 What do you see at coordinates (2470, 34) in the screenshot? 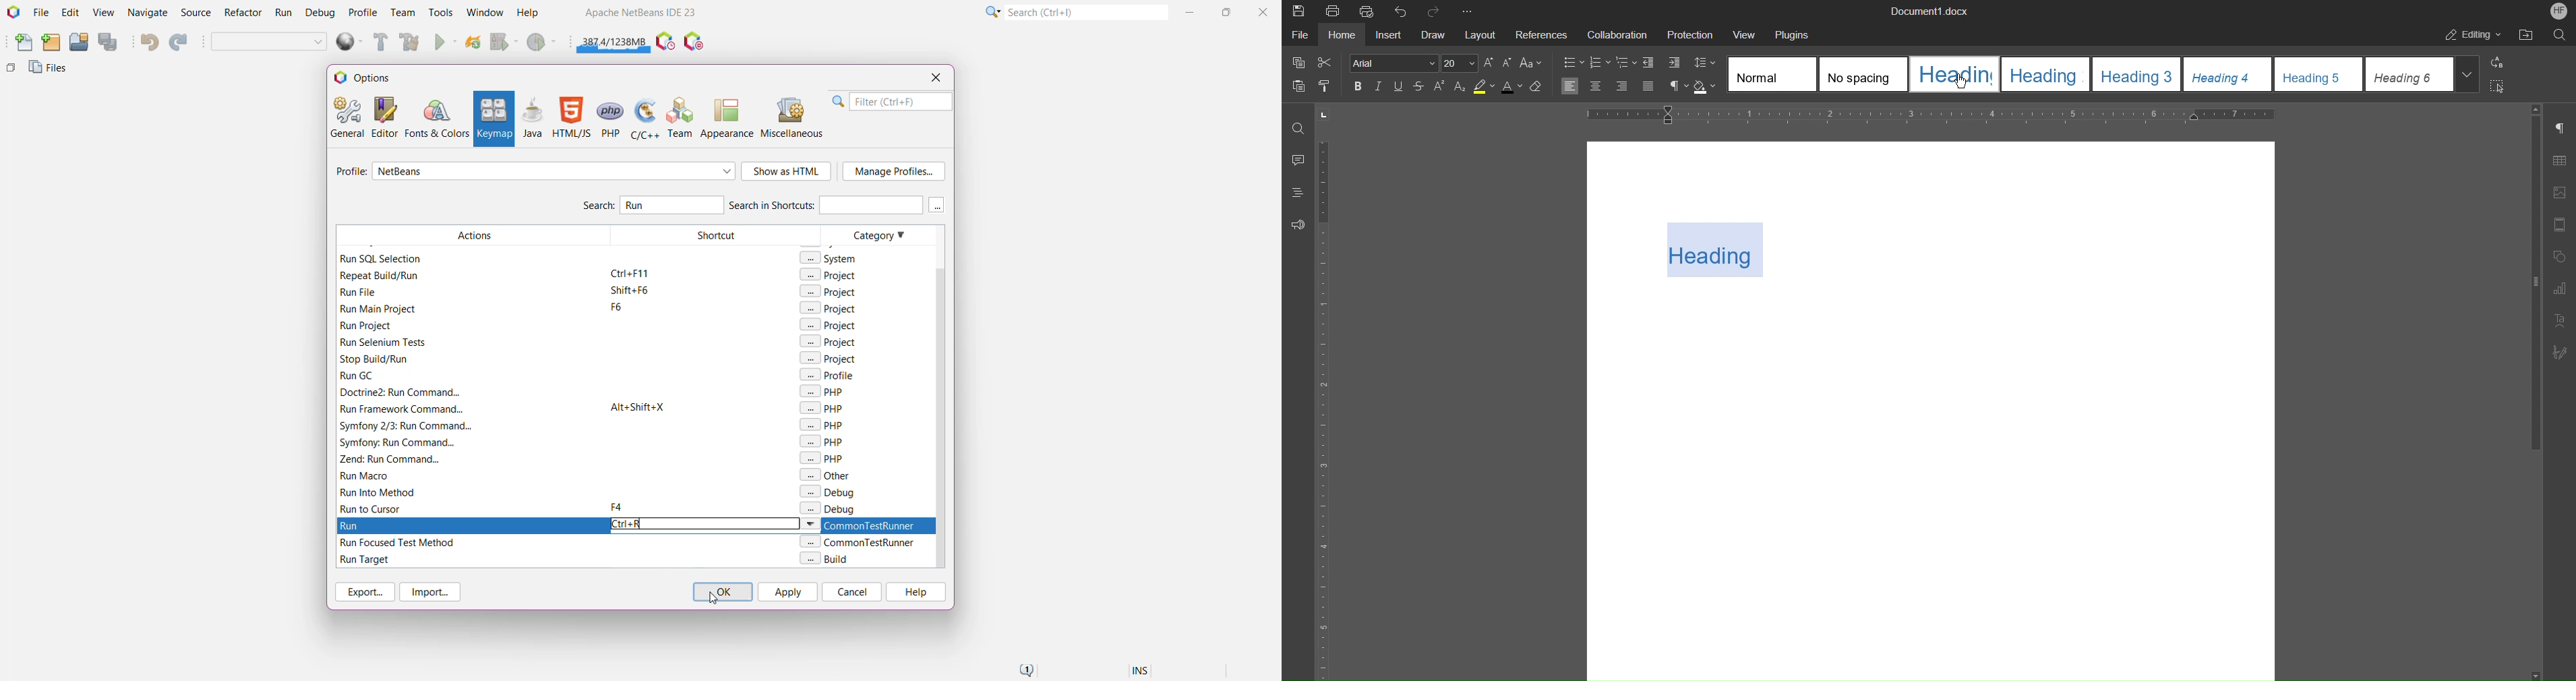
I see `Editing` at bounding box center [2470, 34].